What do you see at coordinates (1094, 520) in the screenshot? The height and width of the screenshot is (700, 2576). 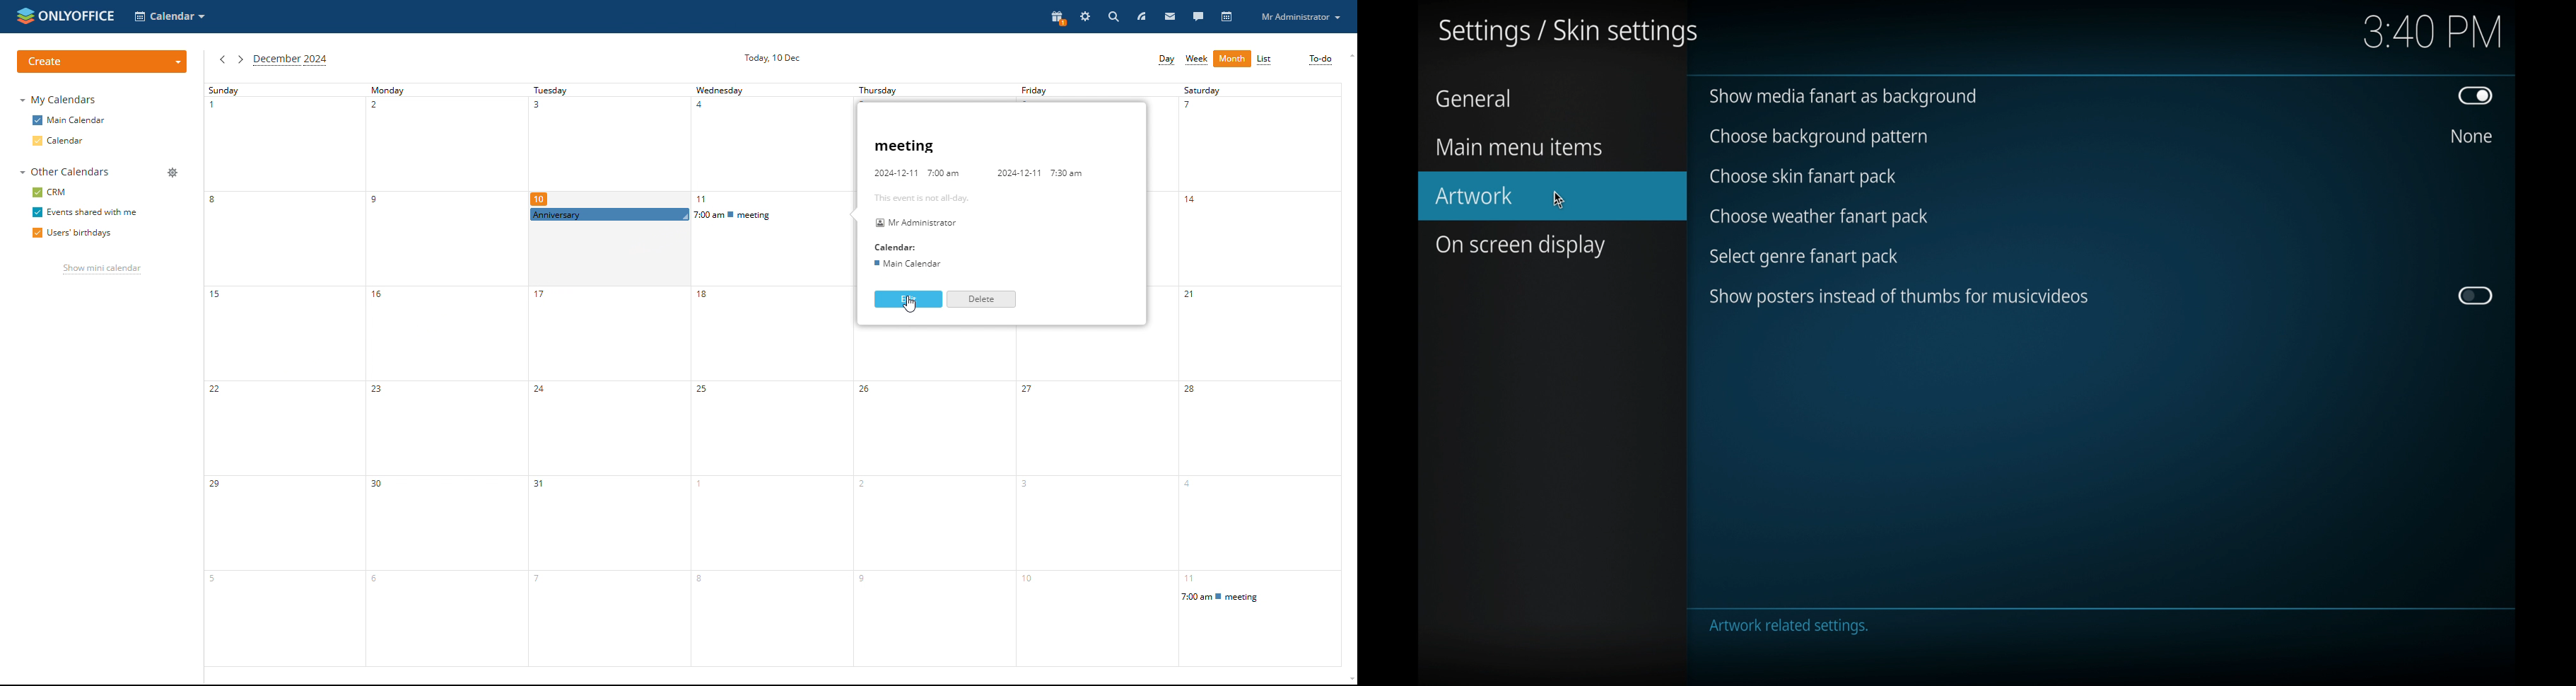 I see `friday dates` at bounding box center [1094, 520].